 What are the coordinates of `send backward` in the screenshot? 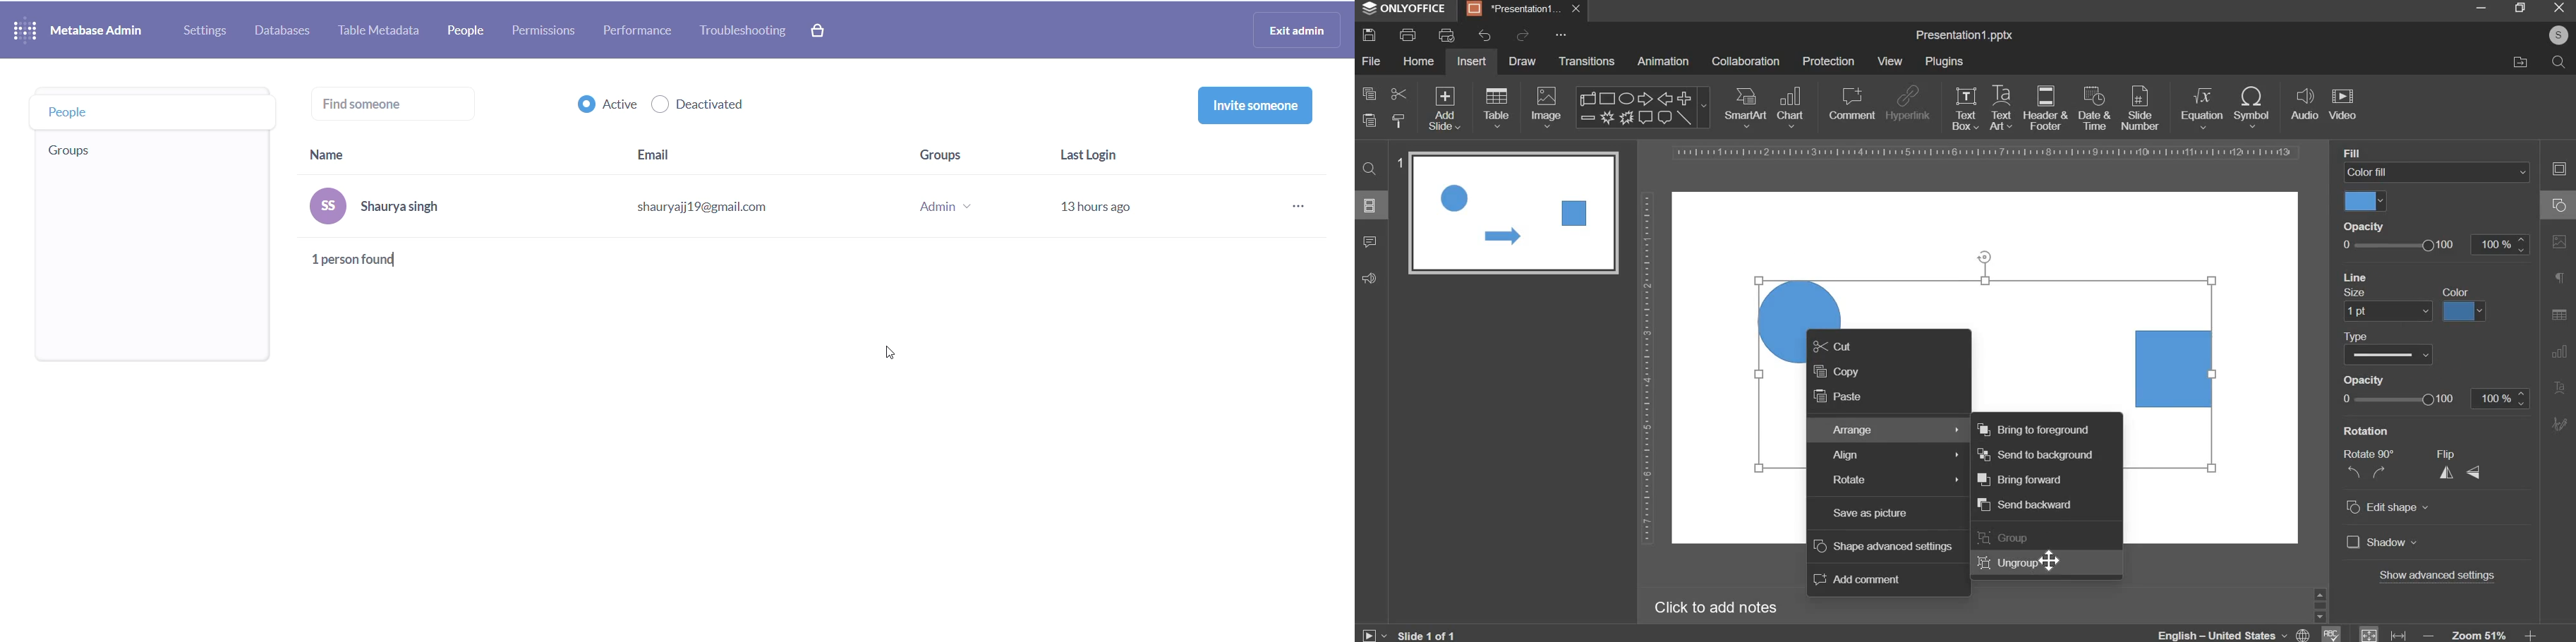 It's located at (2024, 505).